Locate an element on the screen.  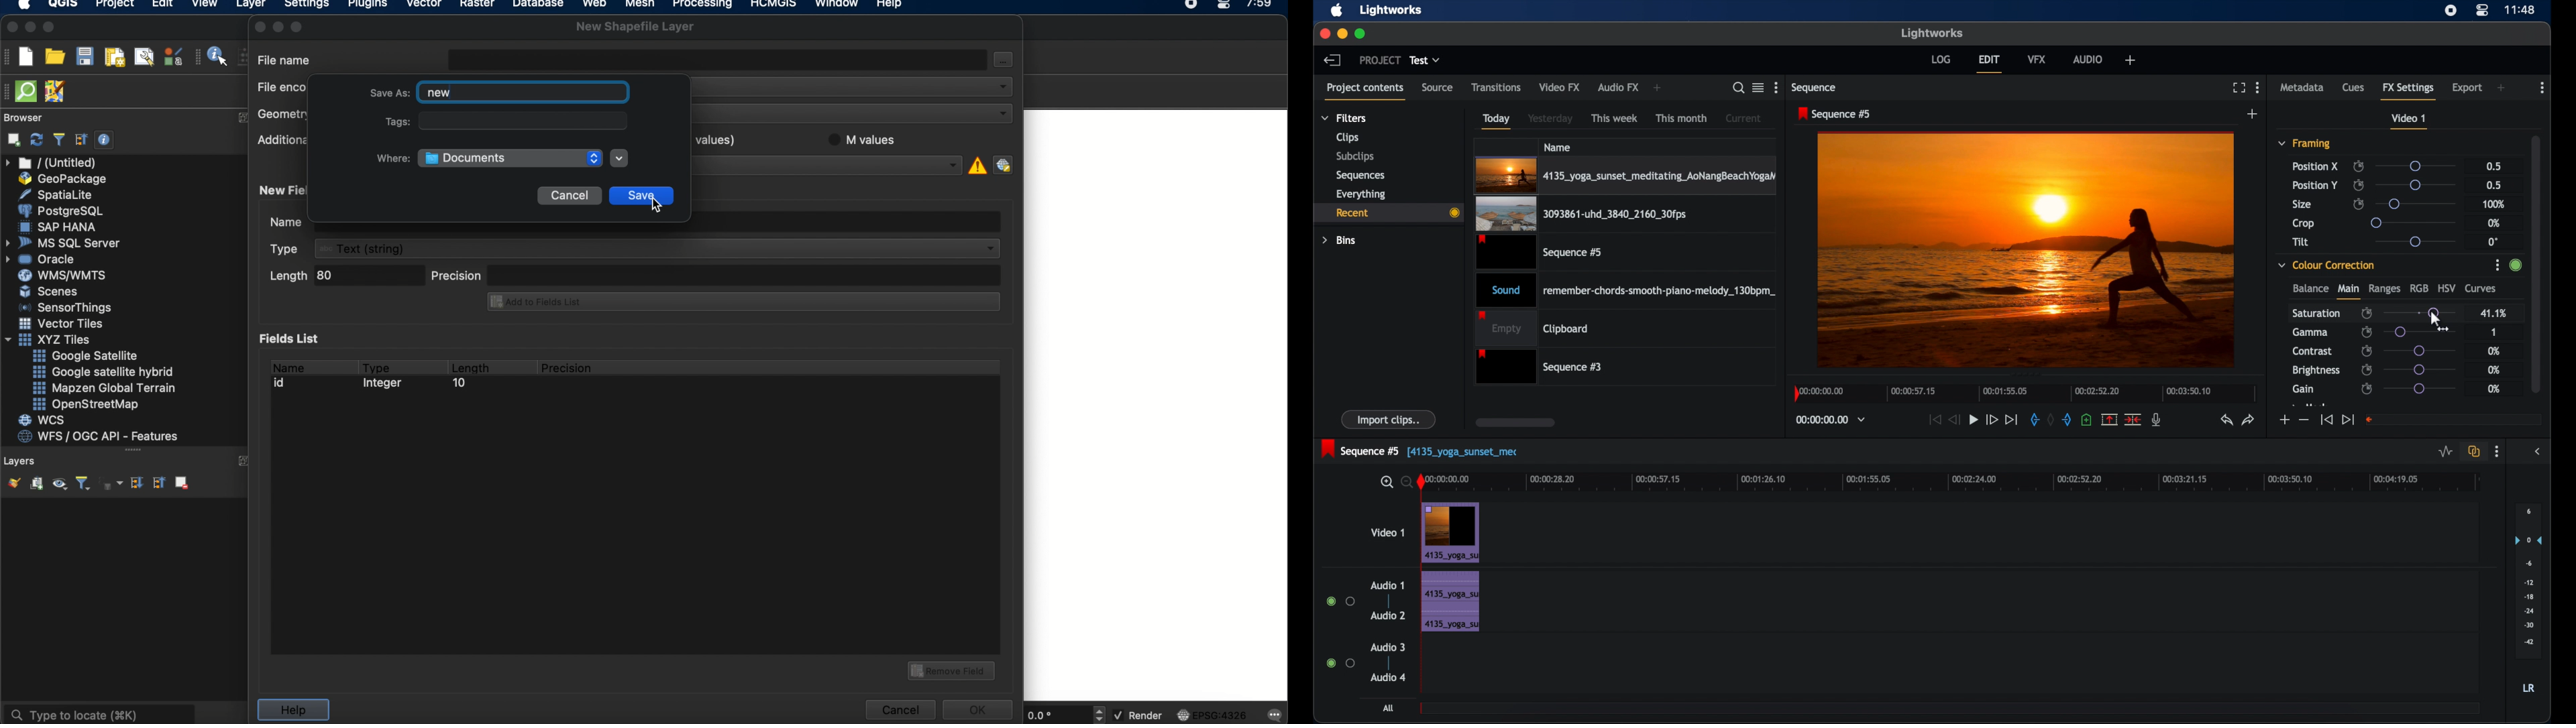
enable/disable keyframes is located at coordinates (2366, 389).